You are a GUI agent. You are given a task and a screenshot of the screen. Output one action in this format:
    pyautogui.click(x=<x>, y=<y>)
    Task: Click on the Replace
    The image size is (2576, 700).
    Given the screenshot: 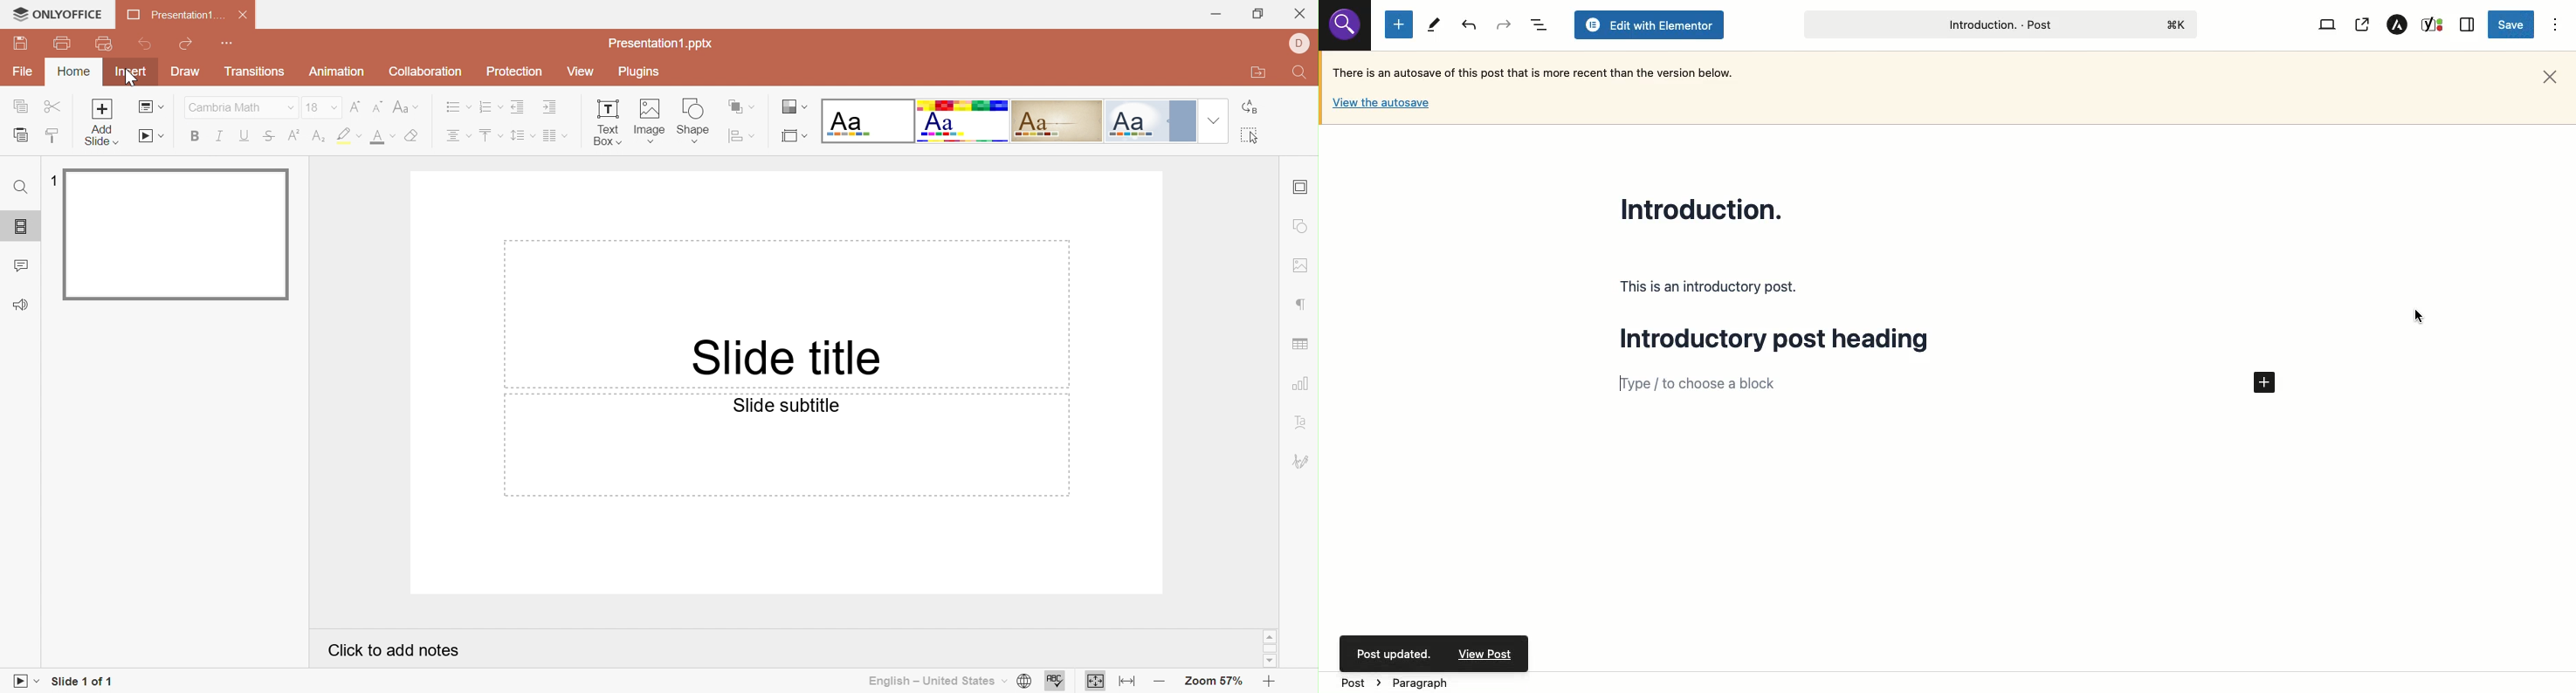 What is the action you would take?
    pyautogui.click(x=1250, y=106)
    